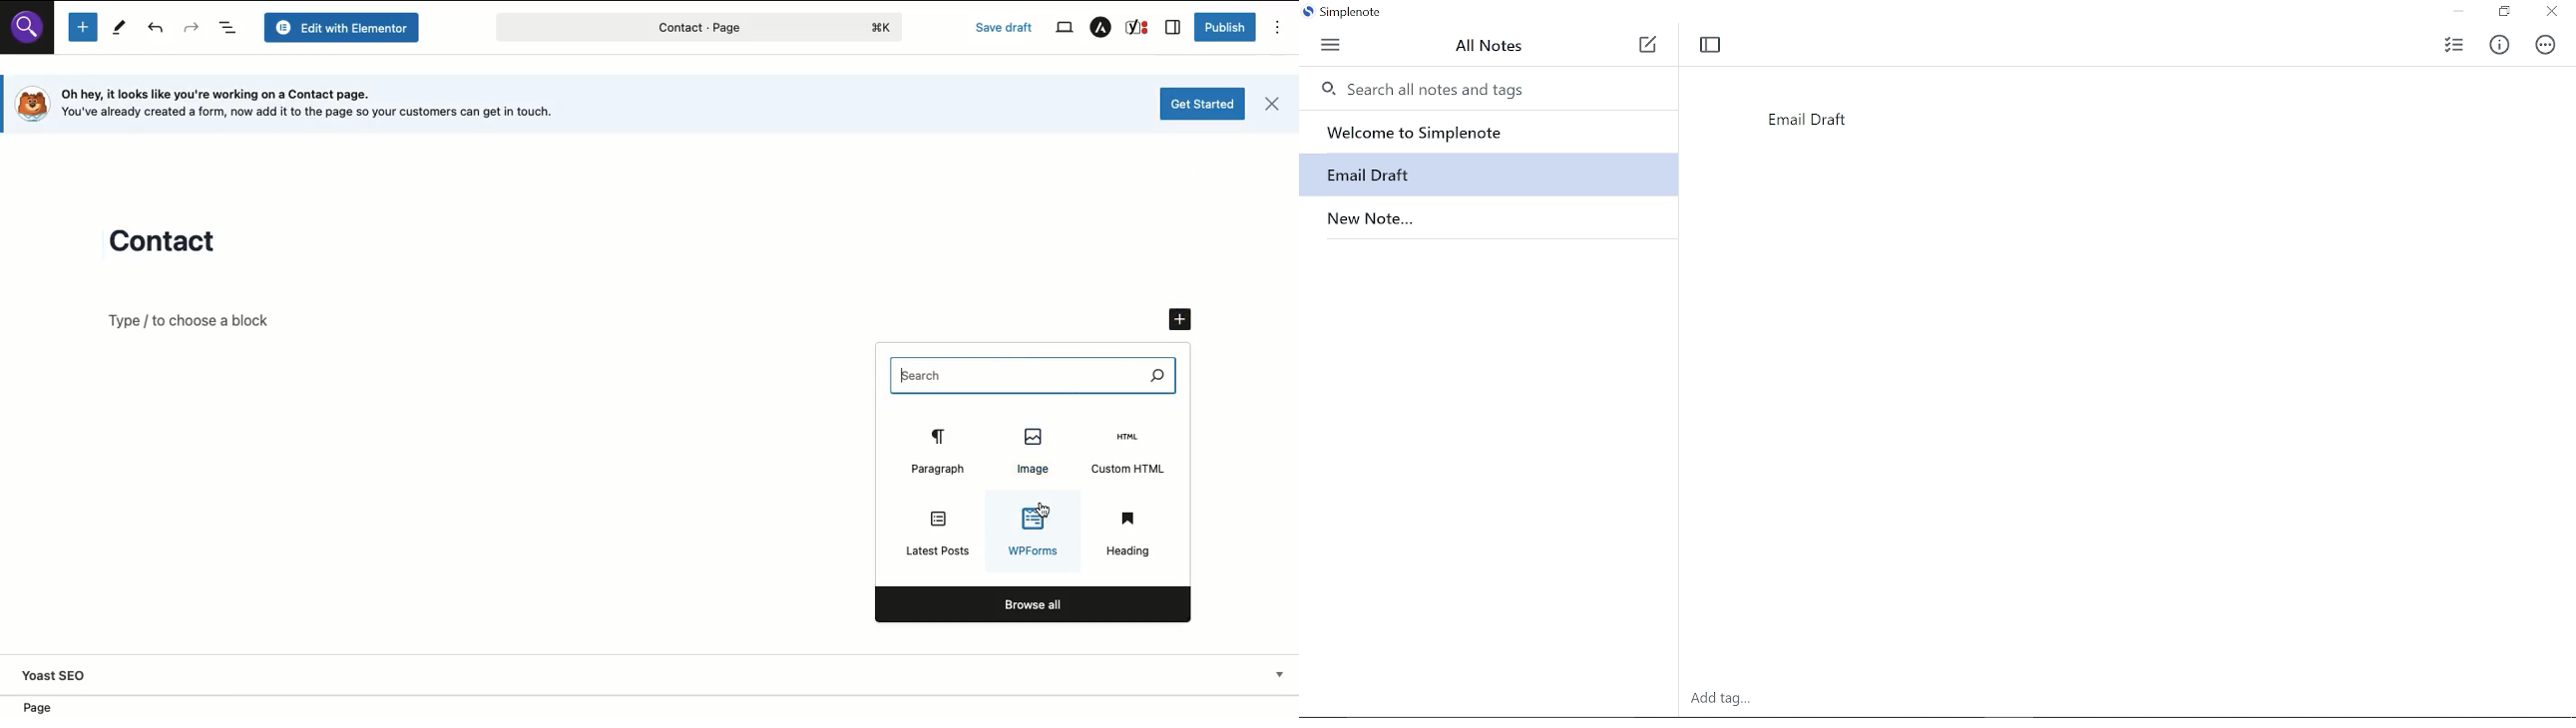  Describe the element at coordinates (1804, 125) in the screenshot. I see `Note title "Email Draft"` at that location.